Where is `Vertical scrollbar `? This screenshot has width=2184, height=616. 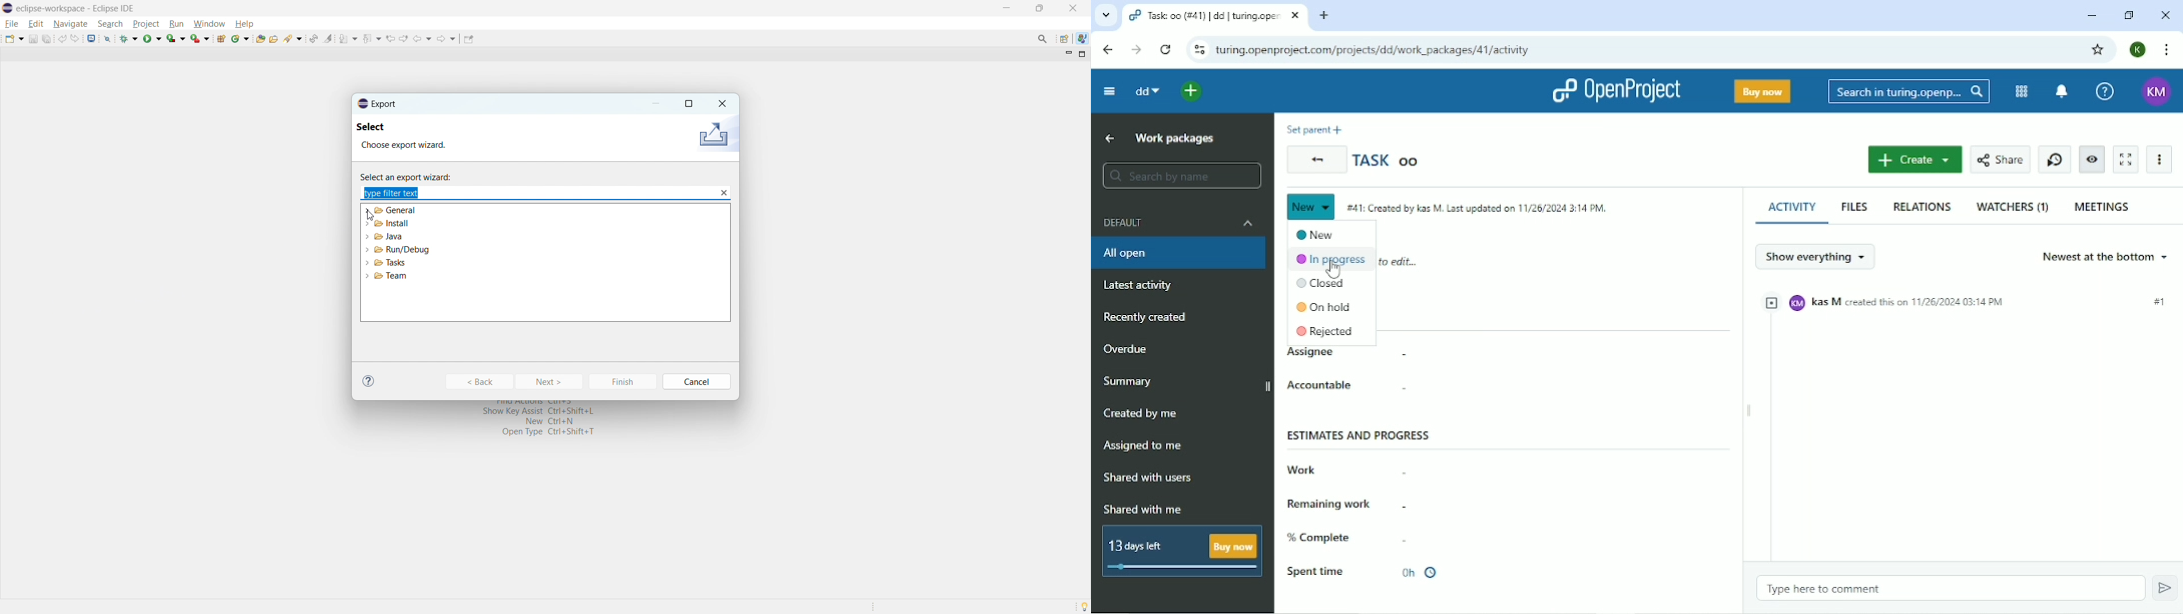
Vertical scrollbar  is located at coordinates (1737, 309).